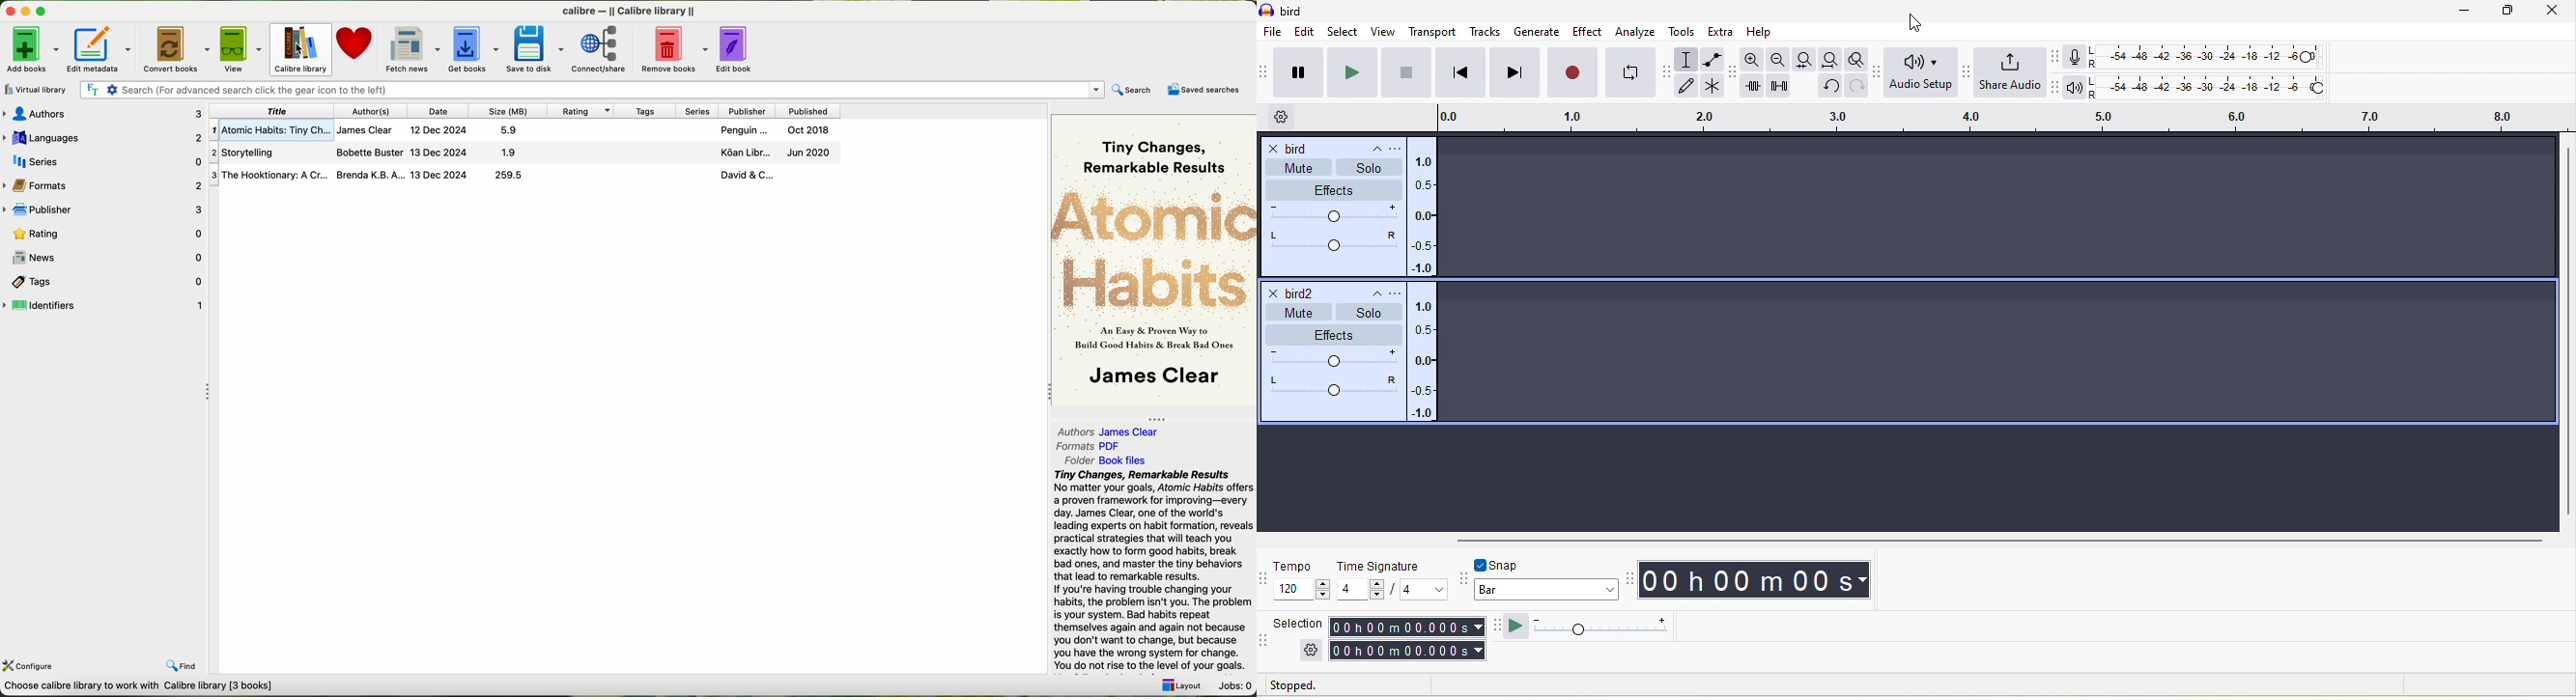 Image resolution: width=2576 pixels, height=700 pixels. Describe the element at coordinates (1535, 34) in the screenshot. I see `generate` at that location.